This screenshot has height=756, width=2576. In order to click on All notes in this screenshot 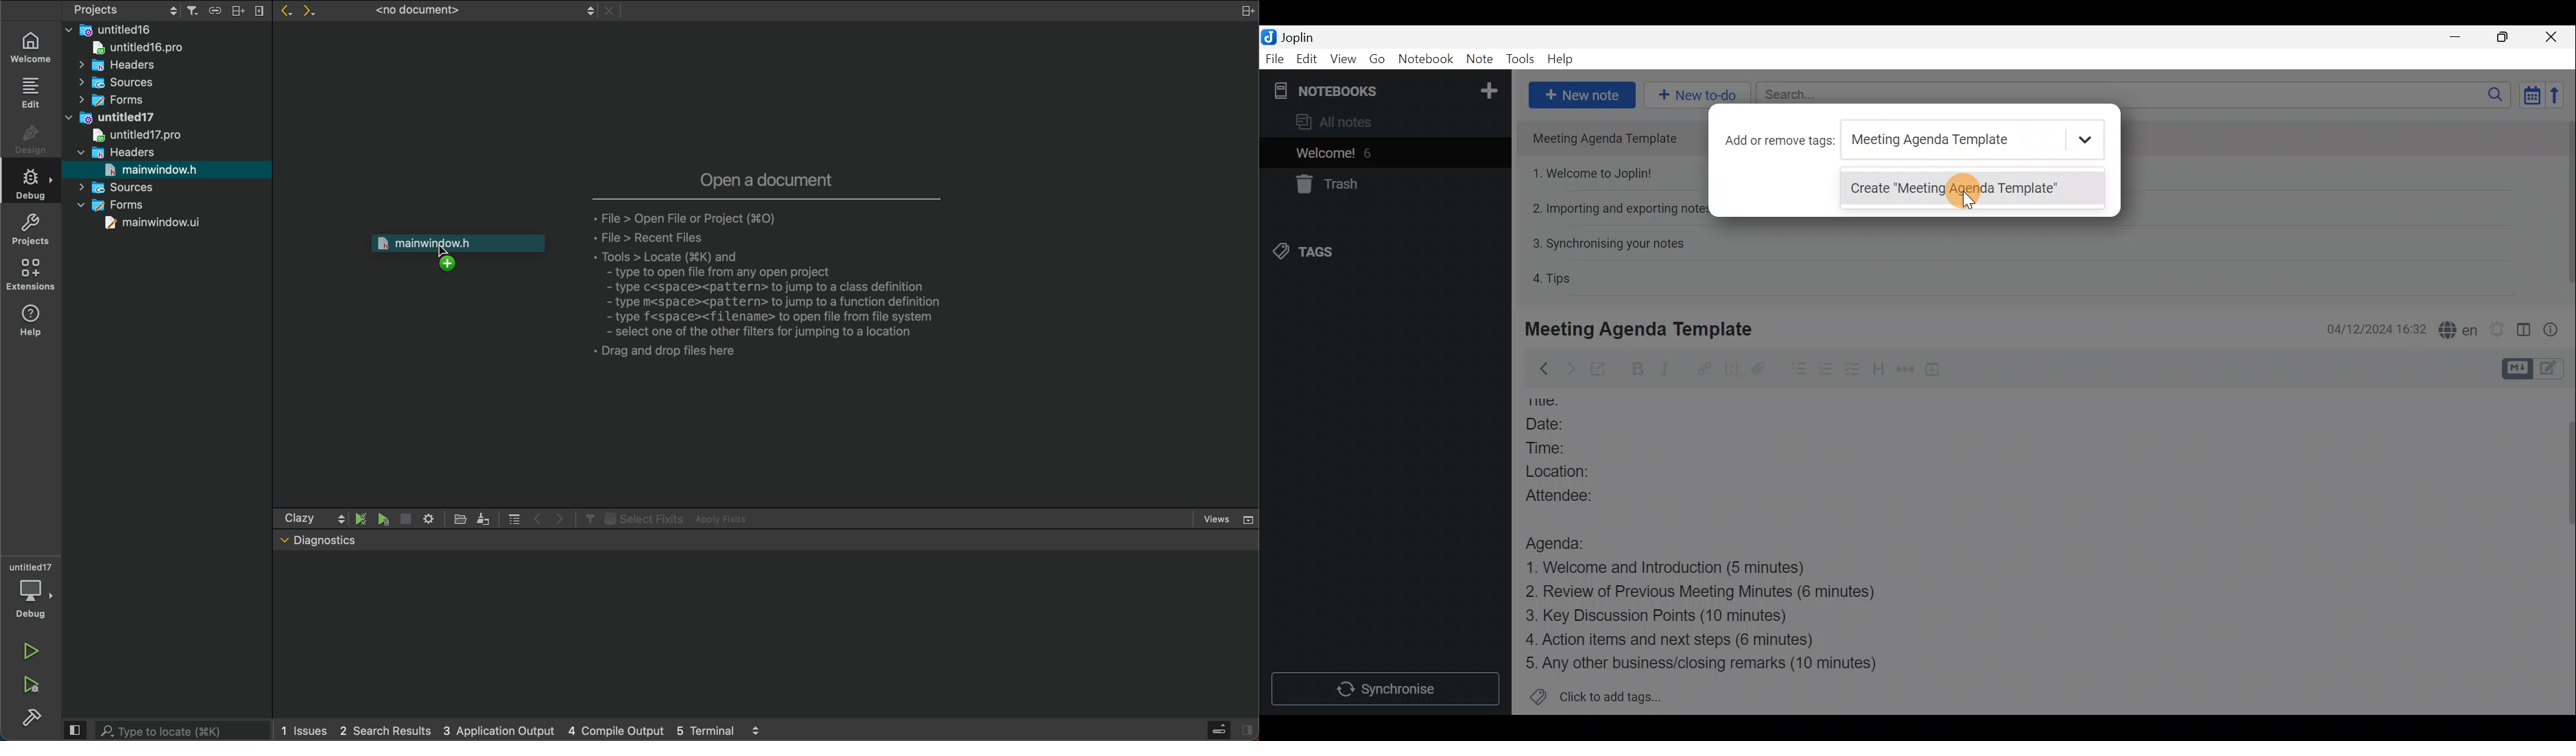, I will do `click(1357, 121)`.